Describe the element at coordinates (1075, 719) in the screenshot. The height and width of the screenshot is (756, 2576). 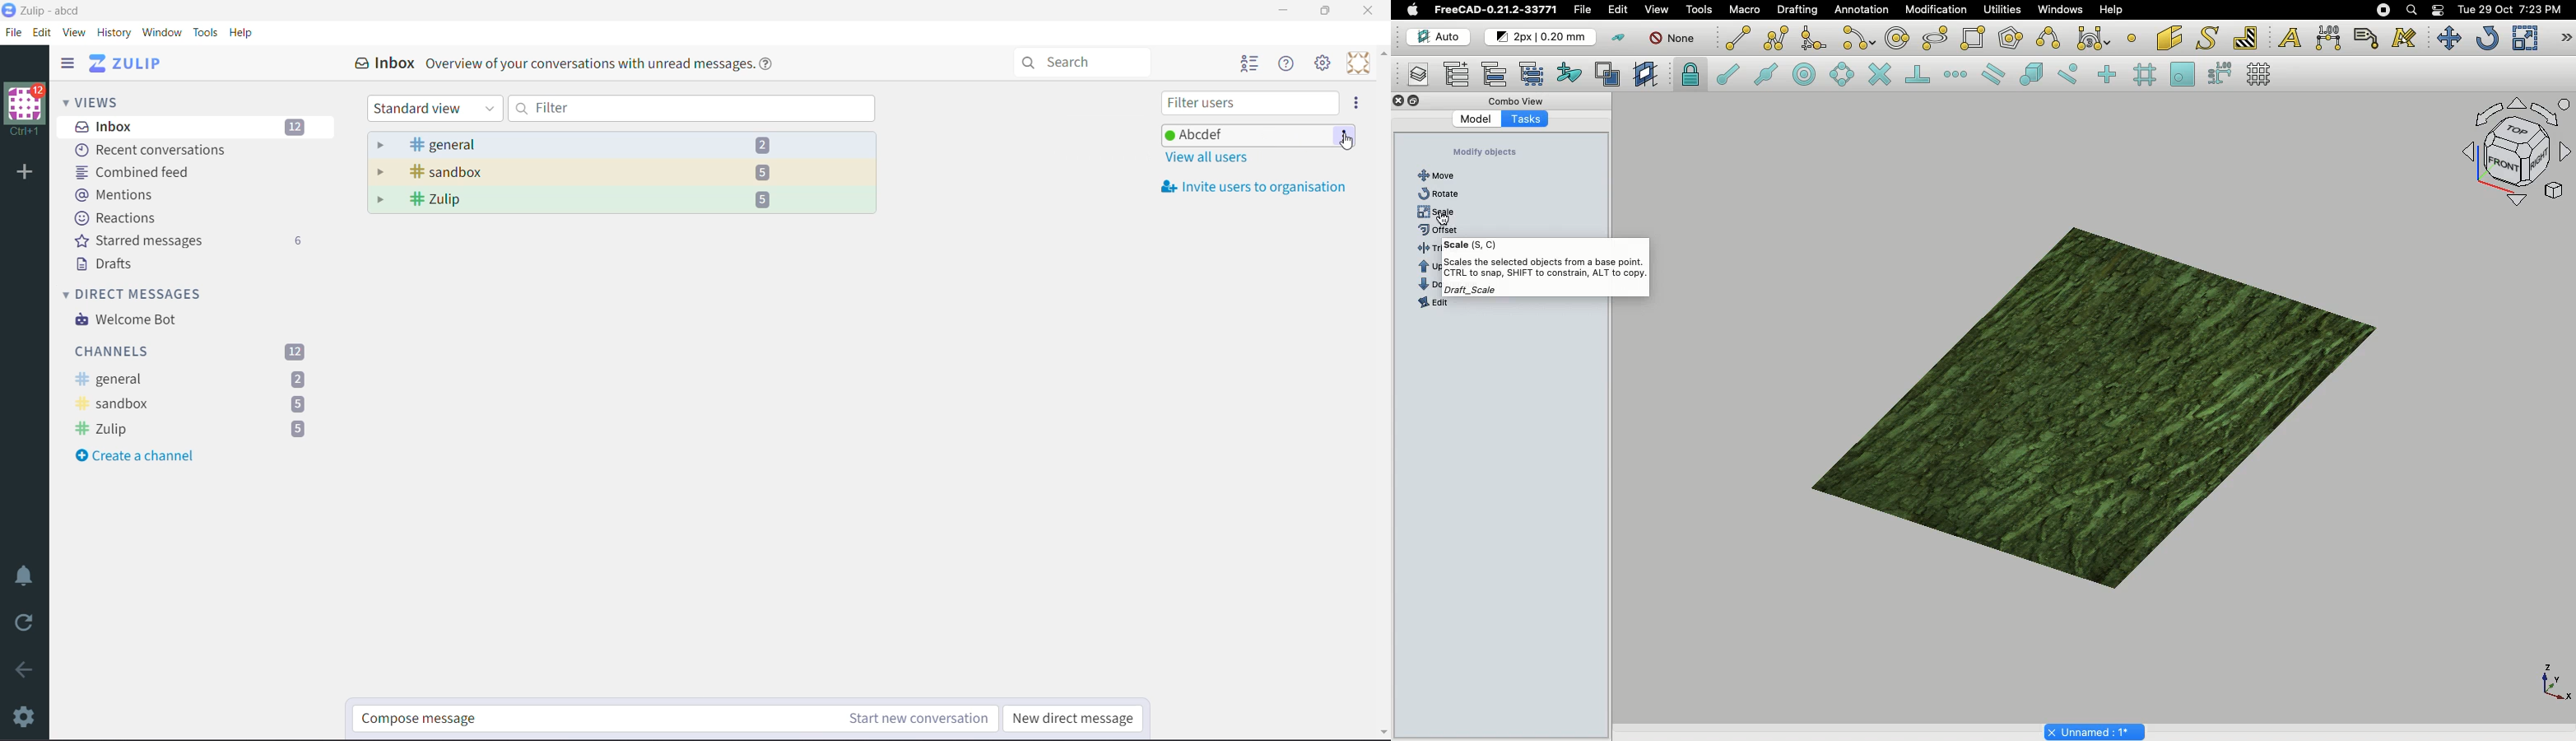
I see `New direct message` at that location.